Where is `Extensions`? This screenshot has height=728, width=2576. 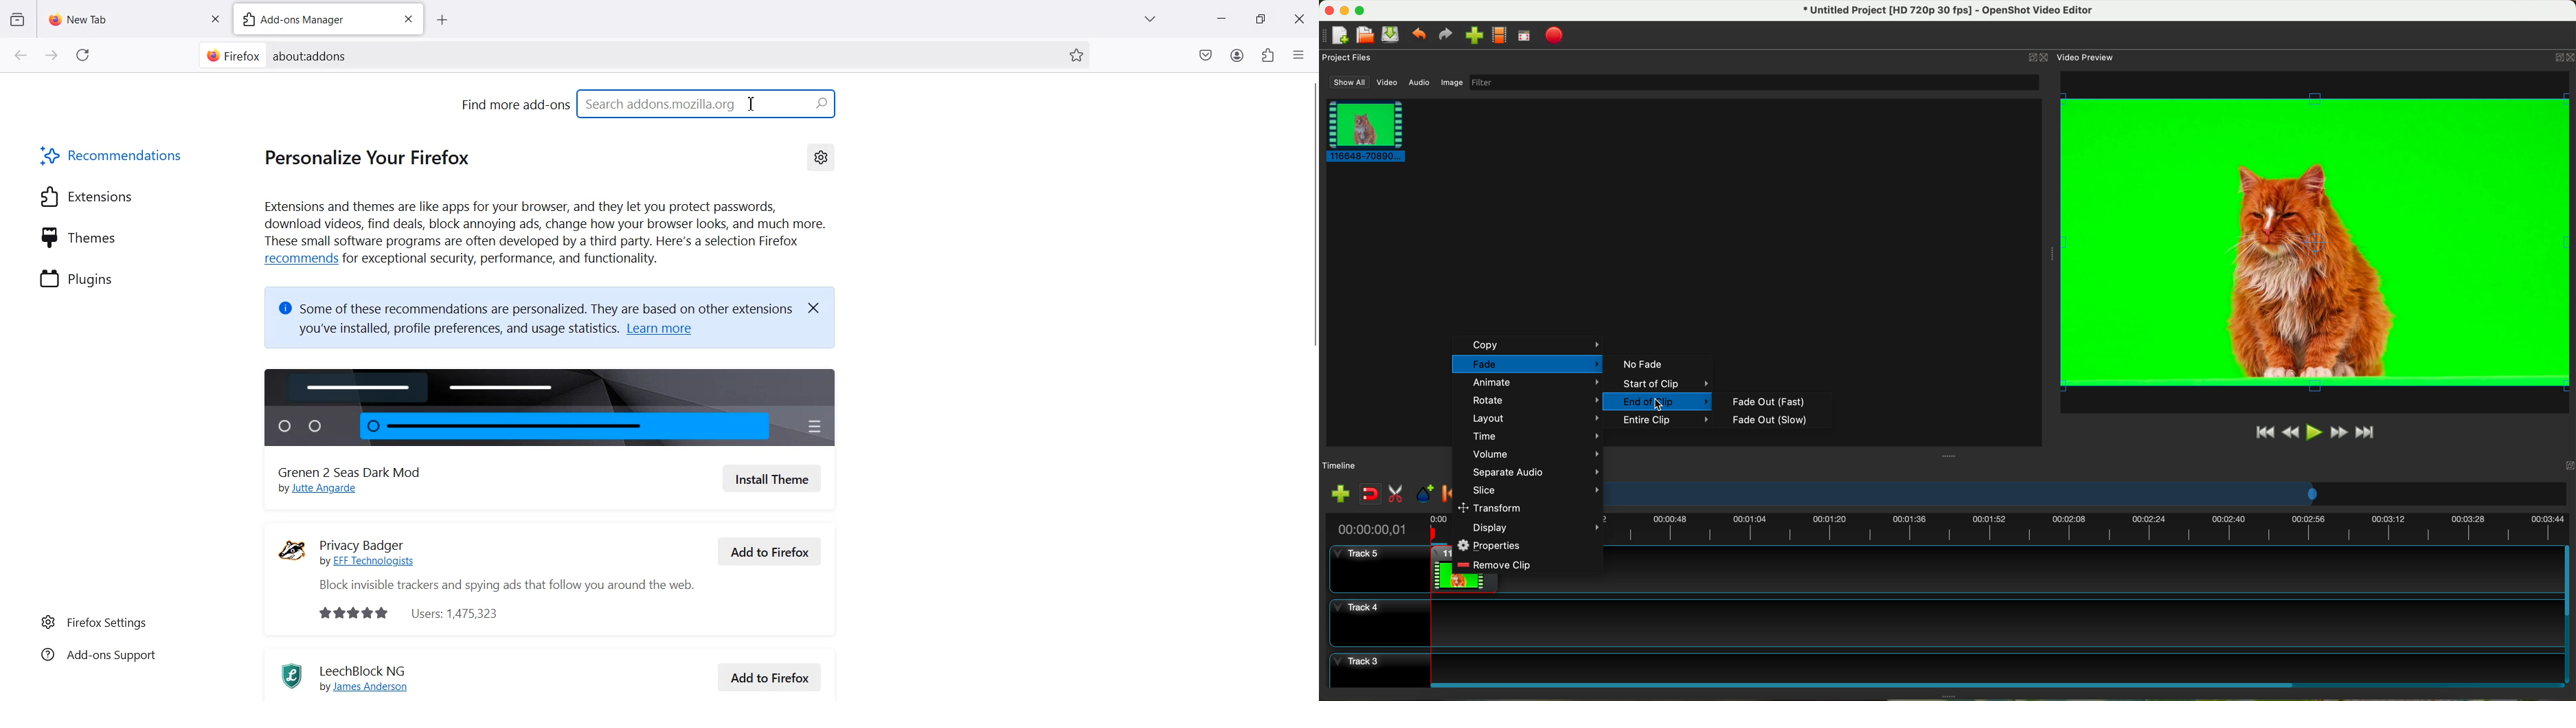
Extensions is located at coordinates (1267, 55).